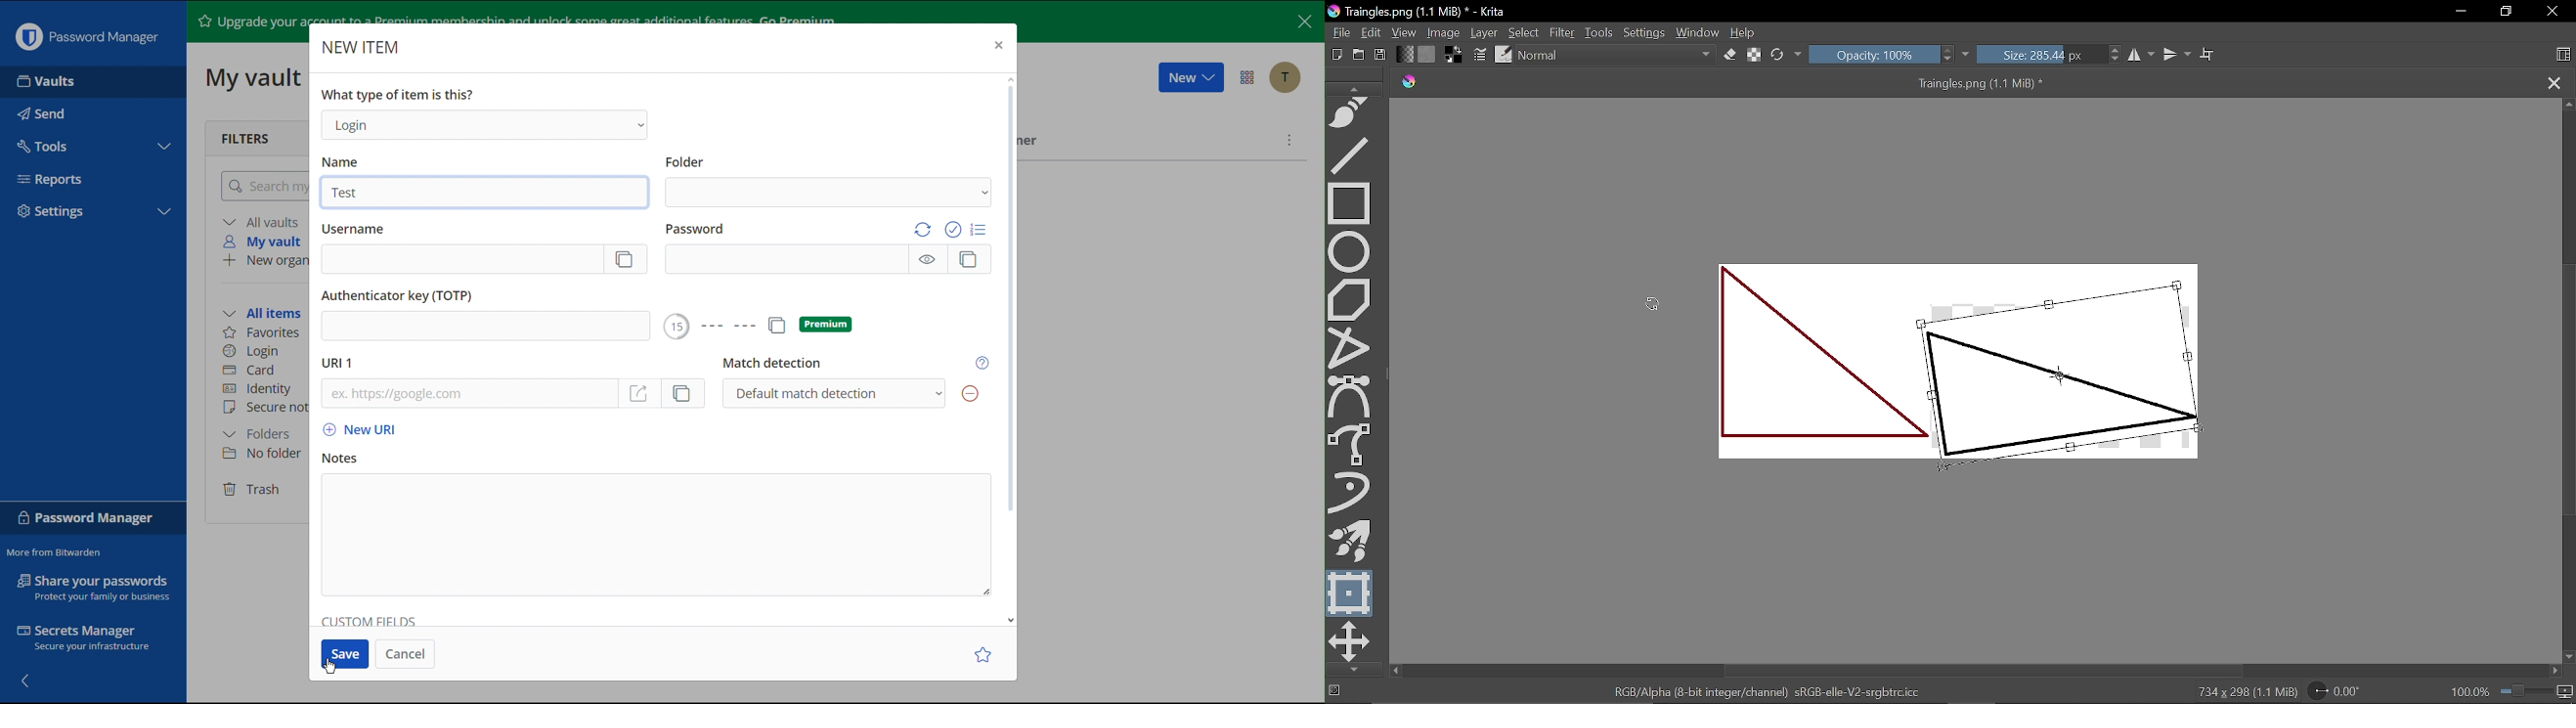 The image size is (2576, 728). I want to click on Trash, so click(254, 490).